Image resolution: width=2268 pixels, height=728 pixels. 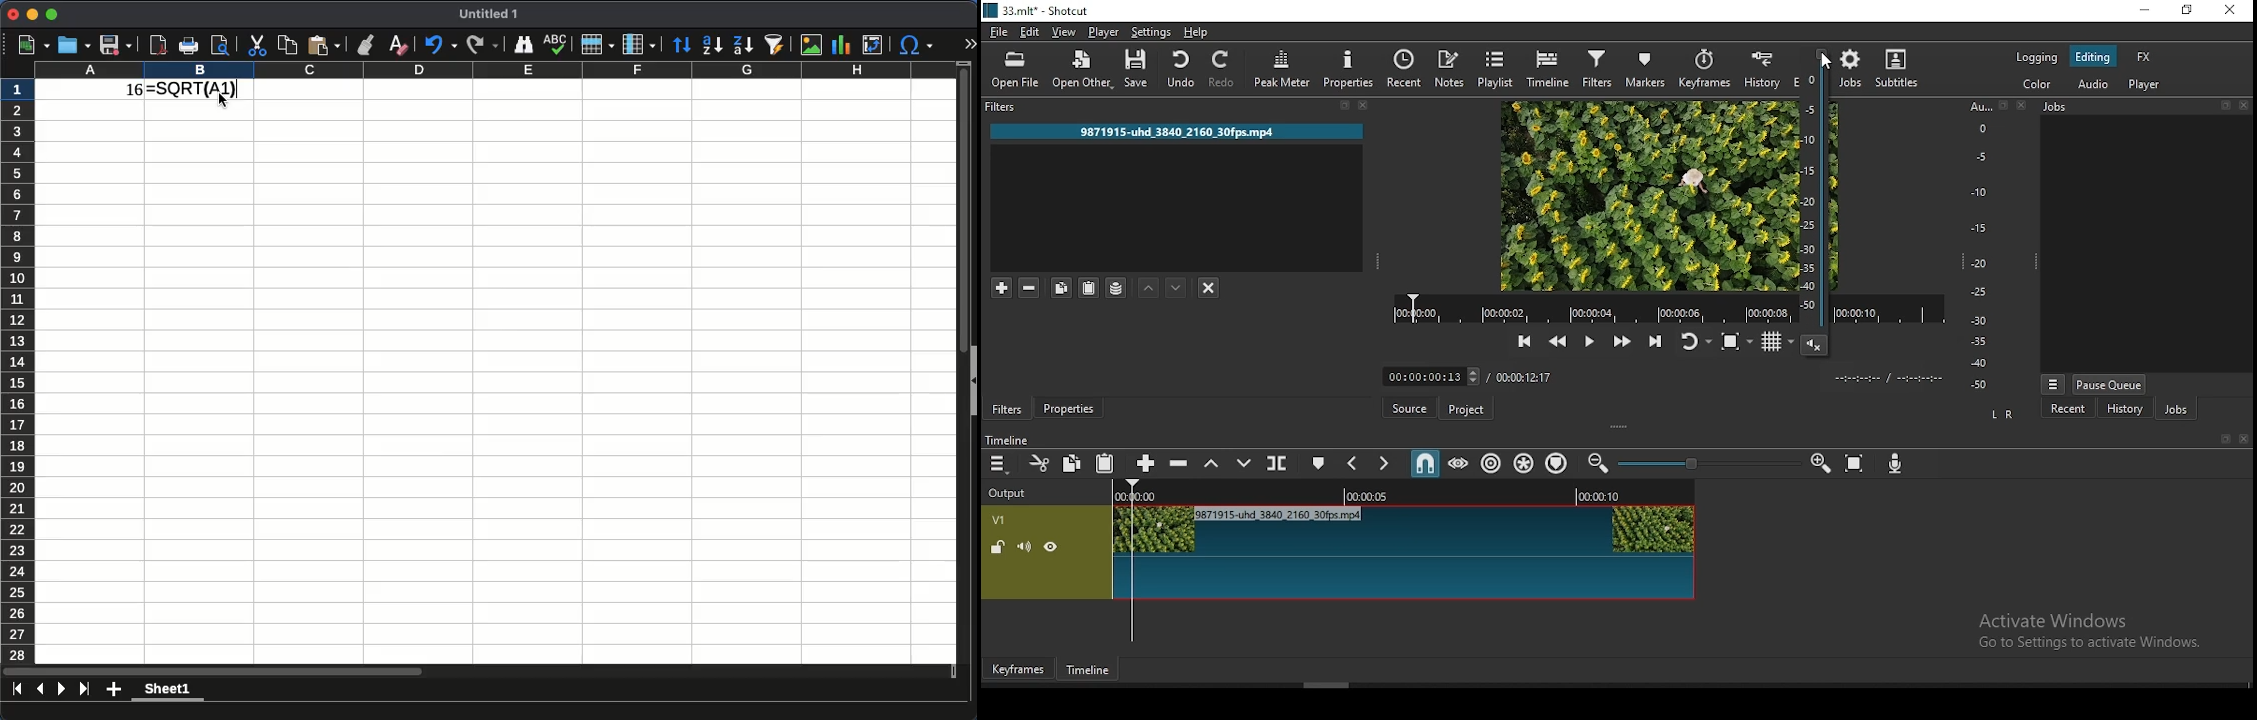 What do you see at coordinates (1694, 342) in the screenshot?
I see `toggle player looping` at bounding box center [1694, 342].